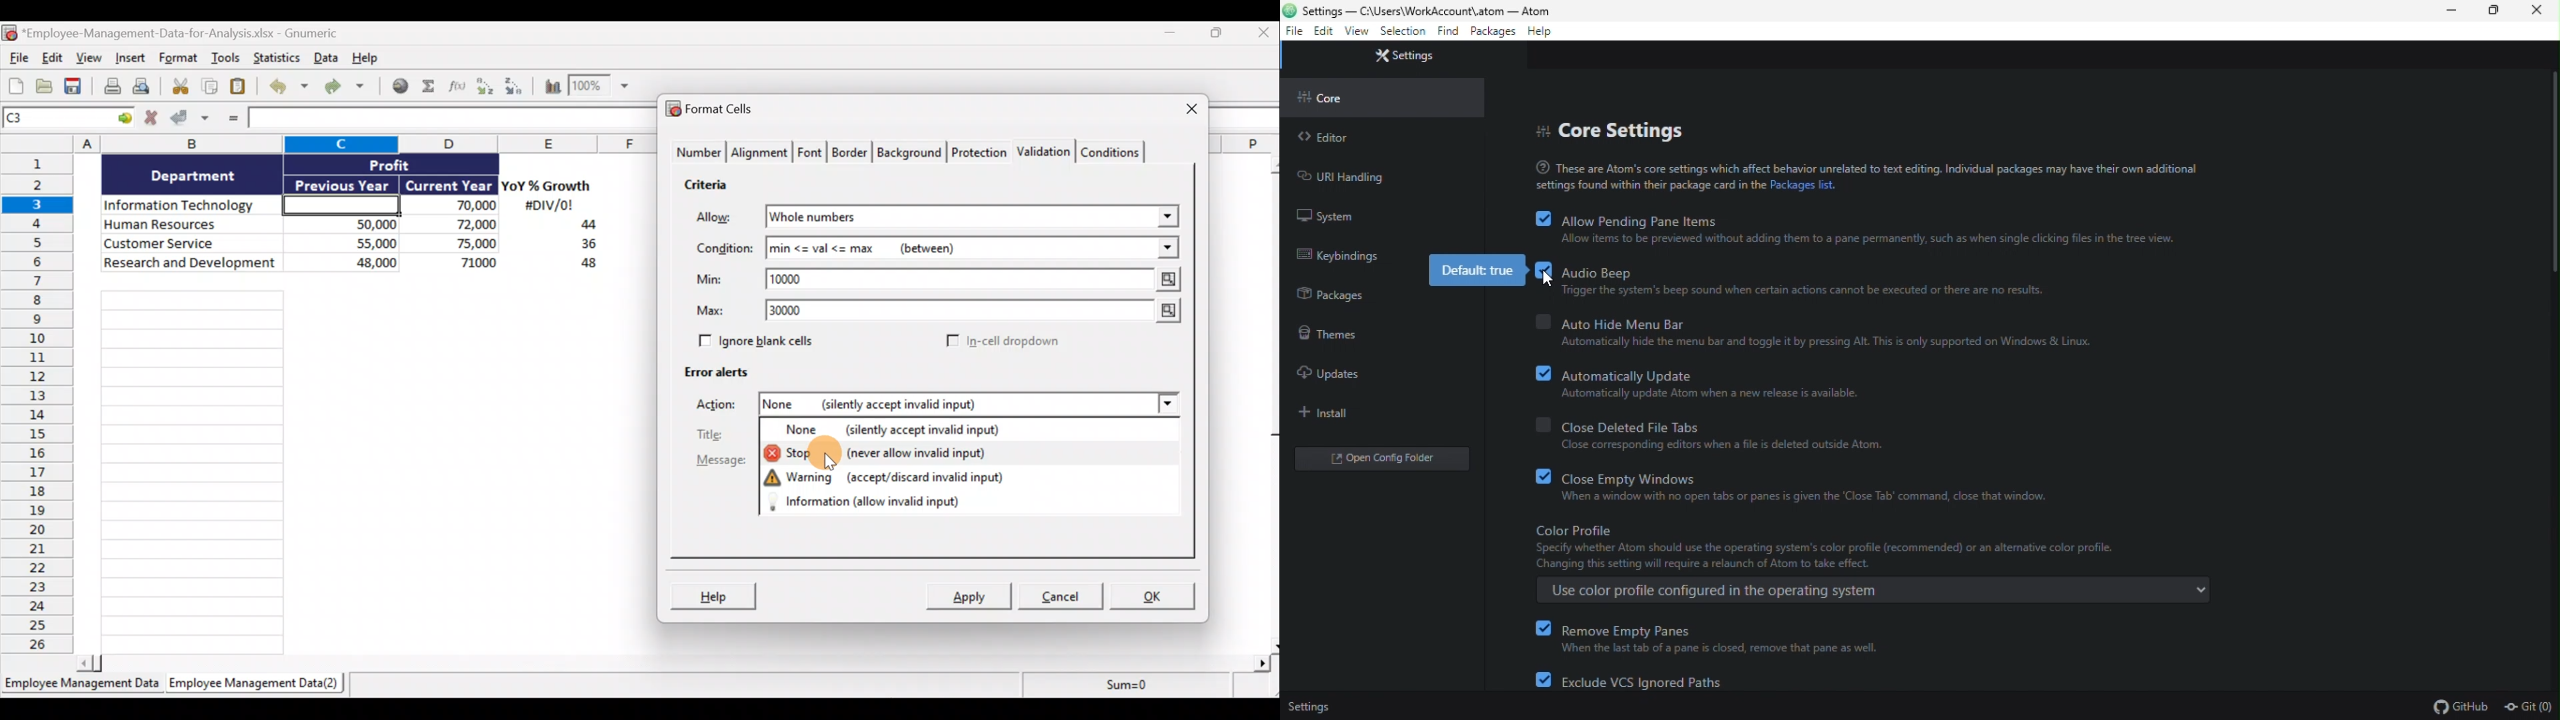 The width and height of the screenshot is (2576, 728). What do you see at coordinates (1261, 35) in the screenshot?
I see `Close` at bounding box center [1261, 35].